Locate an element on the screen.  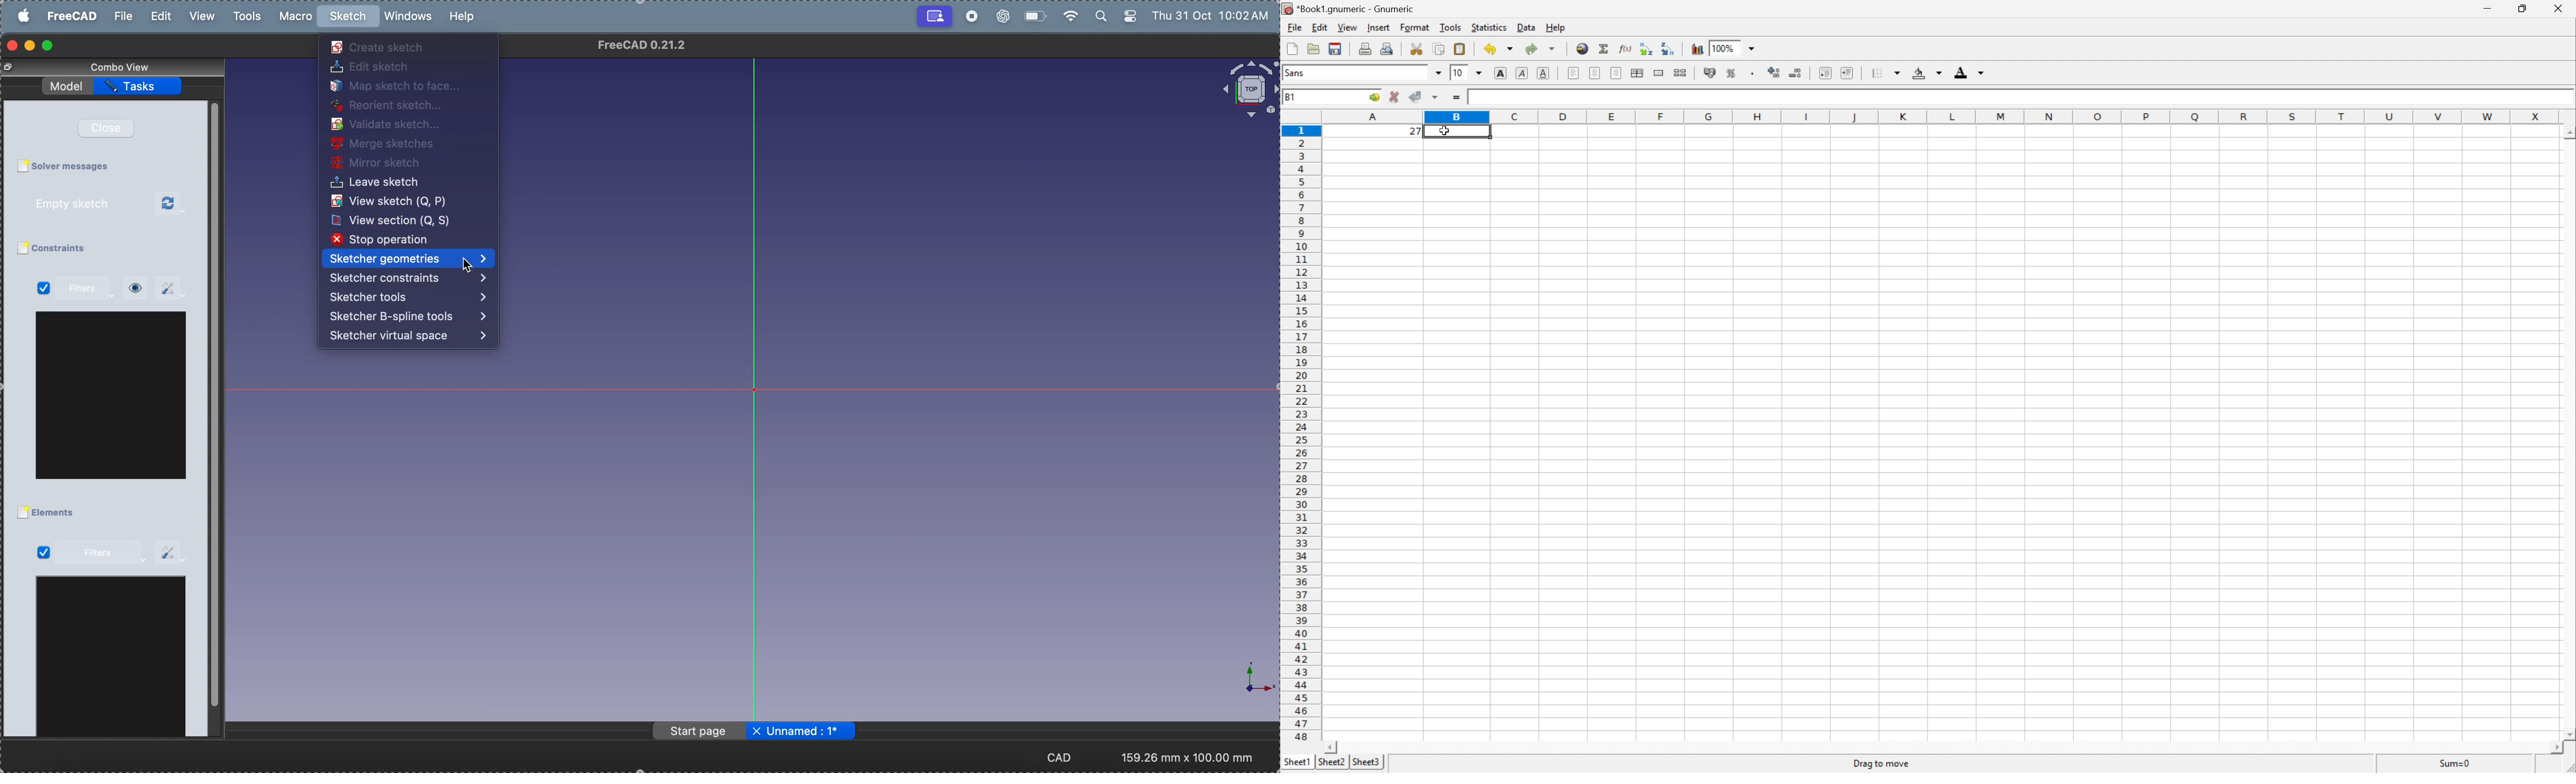
sketcher constraints is located at coordinates (409, 277).